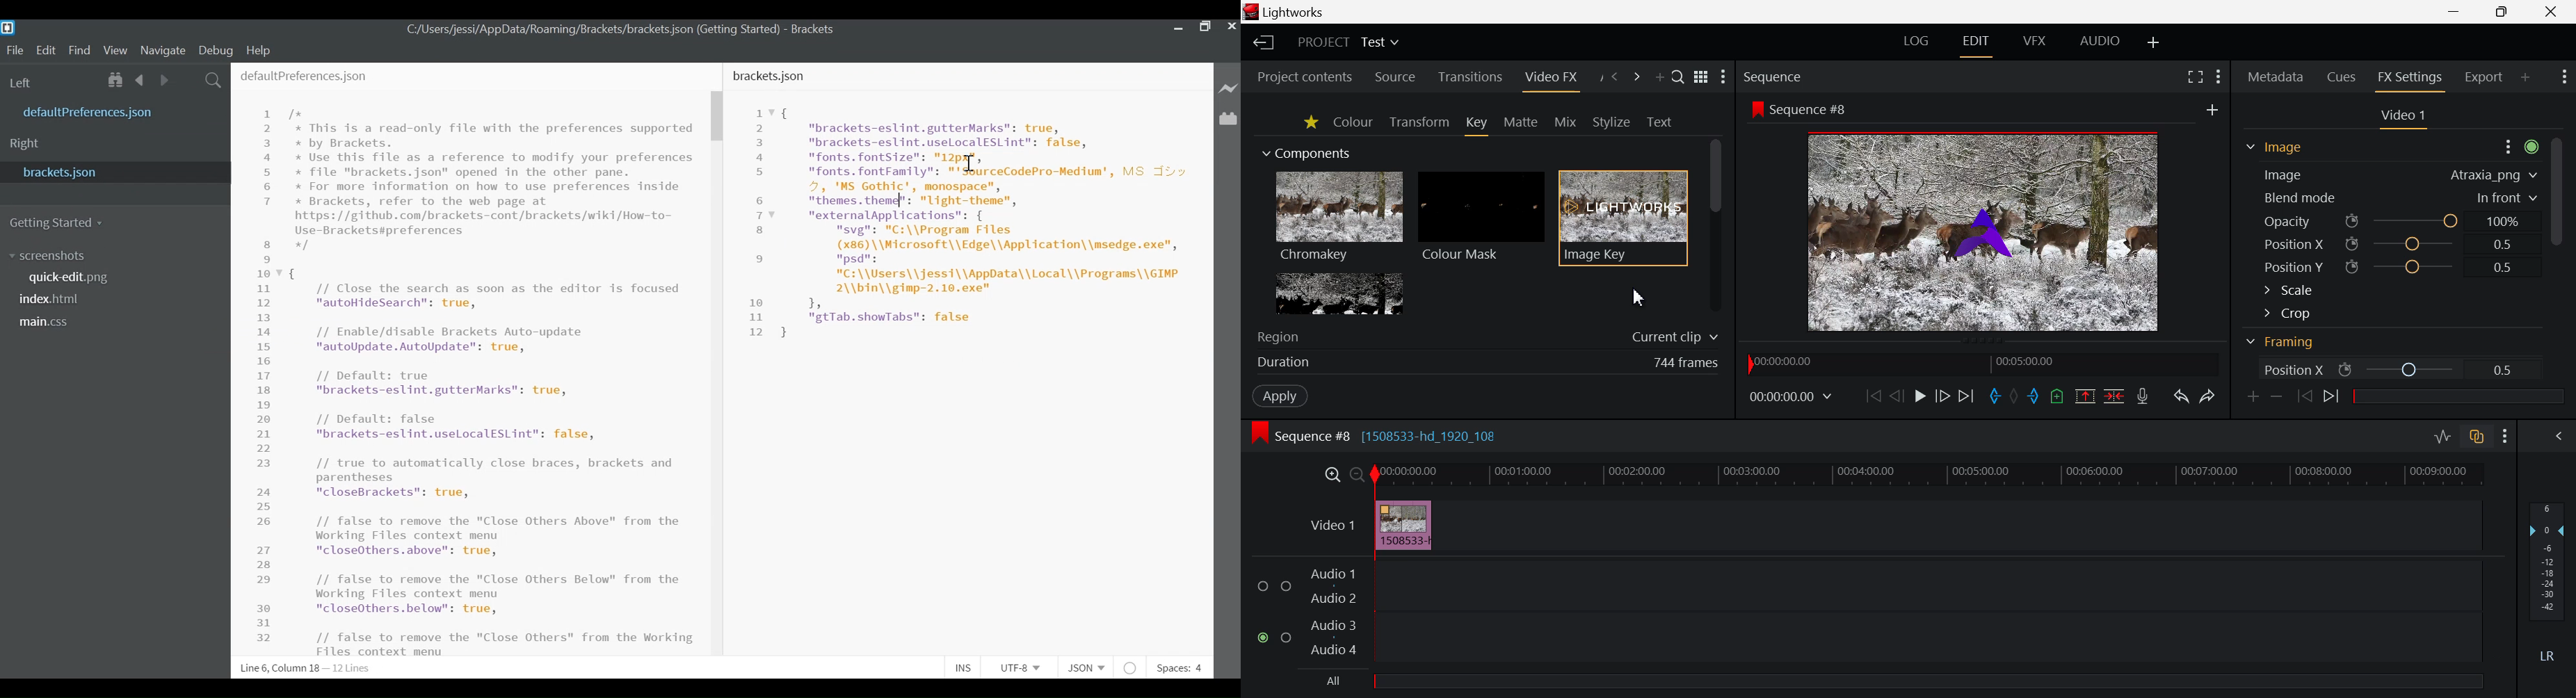 The width and height of the screenshot is (2576, 700). What do you see at coordinates (1335, 626) in the screenshot?
I see `Audio 3` at bounding box center [1335, 626].